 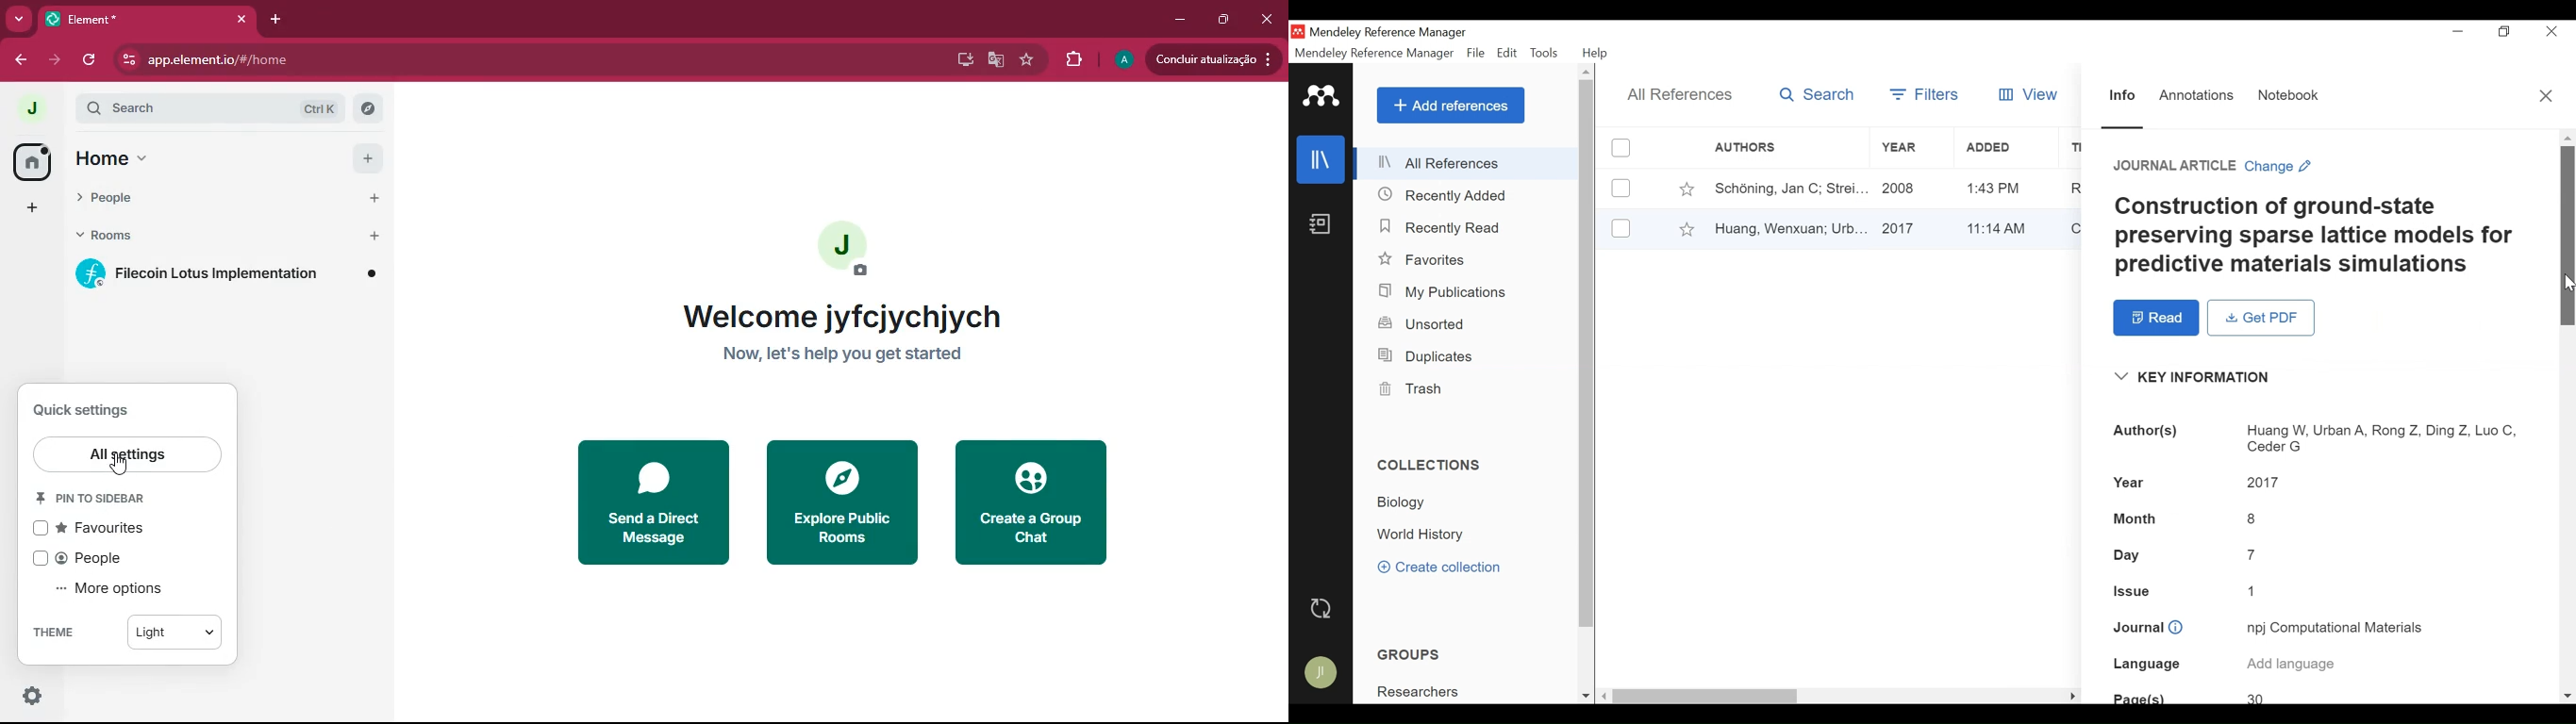 I want to click on Scroll down, so click(x=2568, y=697).